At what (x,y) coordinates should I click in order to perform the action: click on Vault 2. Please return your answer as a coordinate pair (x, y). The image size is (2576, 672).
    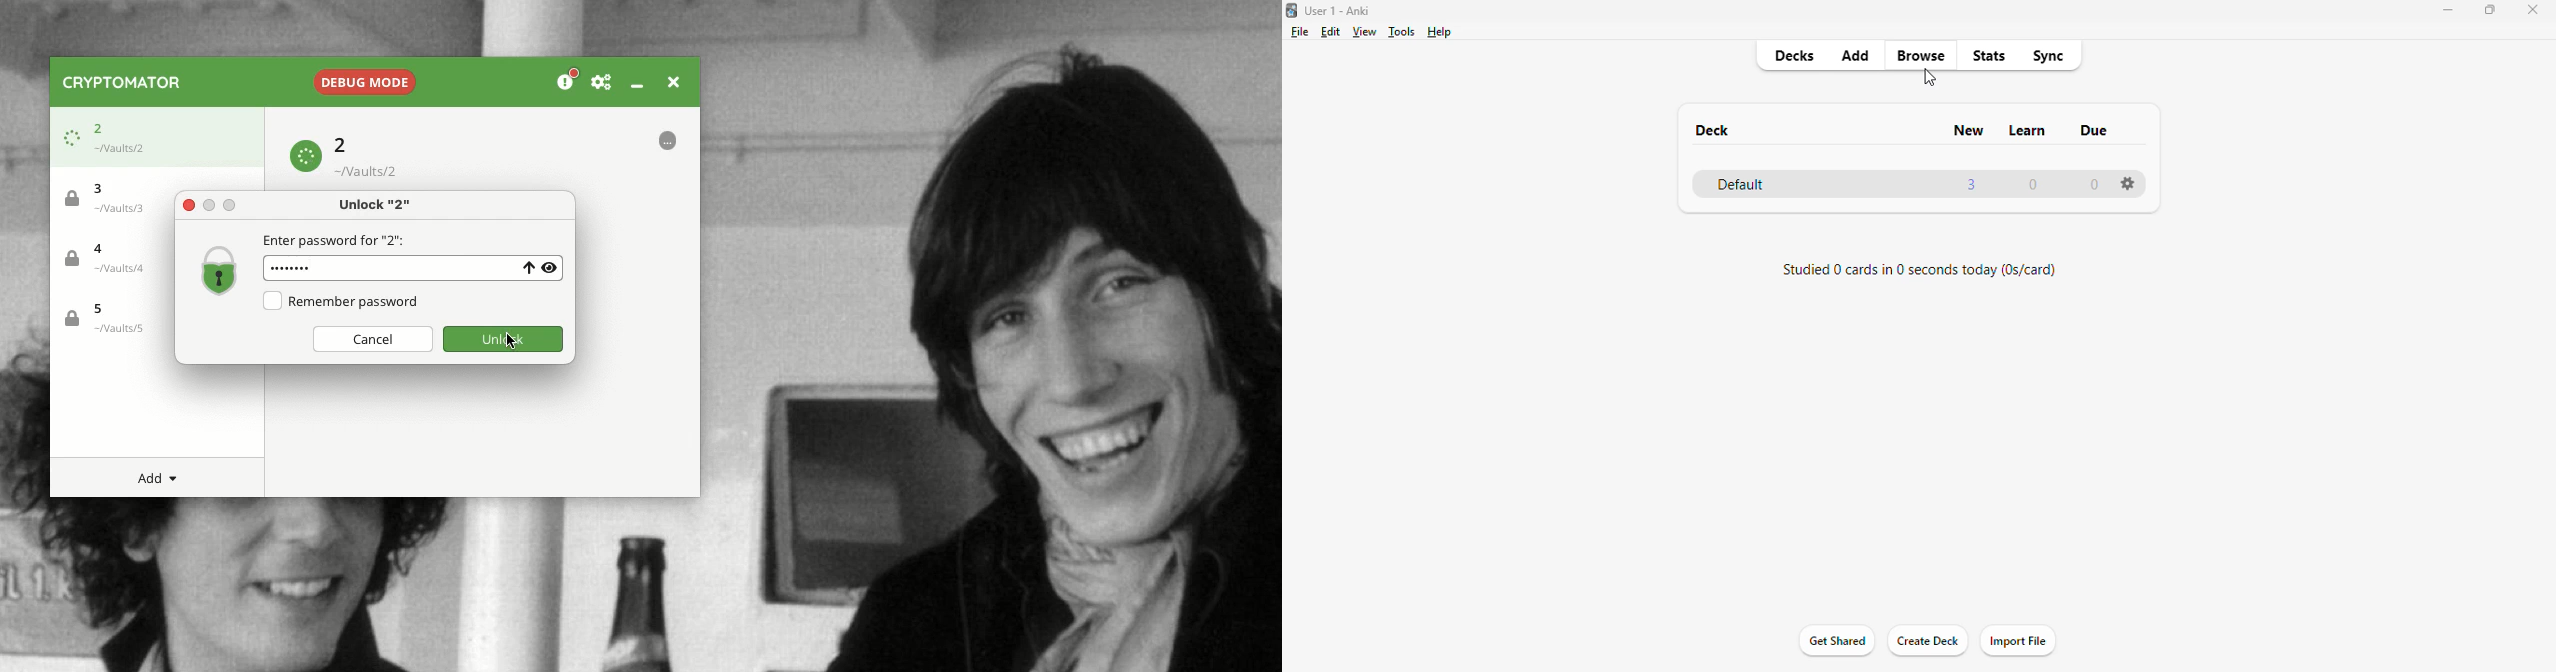
    Looking at the image, I should click on (375, 157).